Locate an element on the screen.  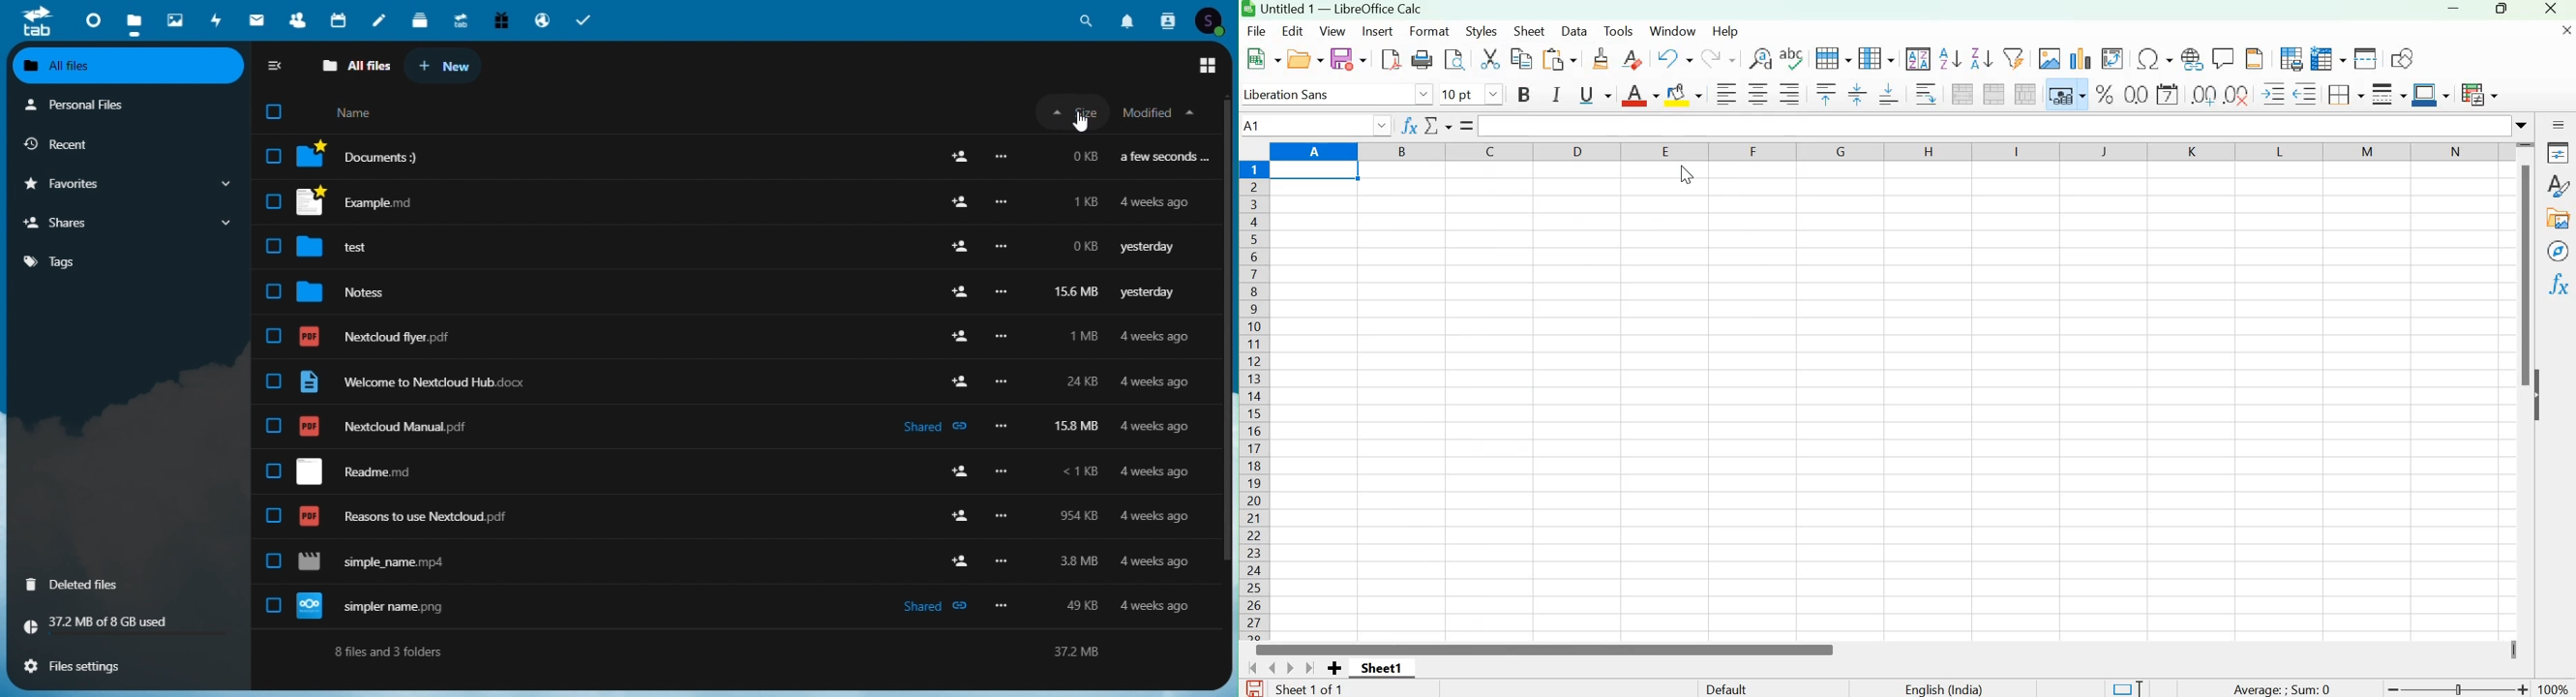
Align left is located at coordinates (1726, 93).